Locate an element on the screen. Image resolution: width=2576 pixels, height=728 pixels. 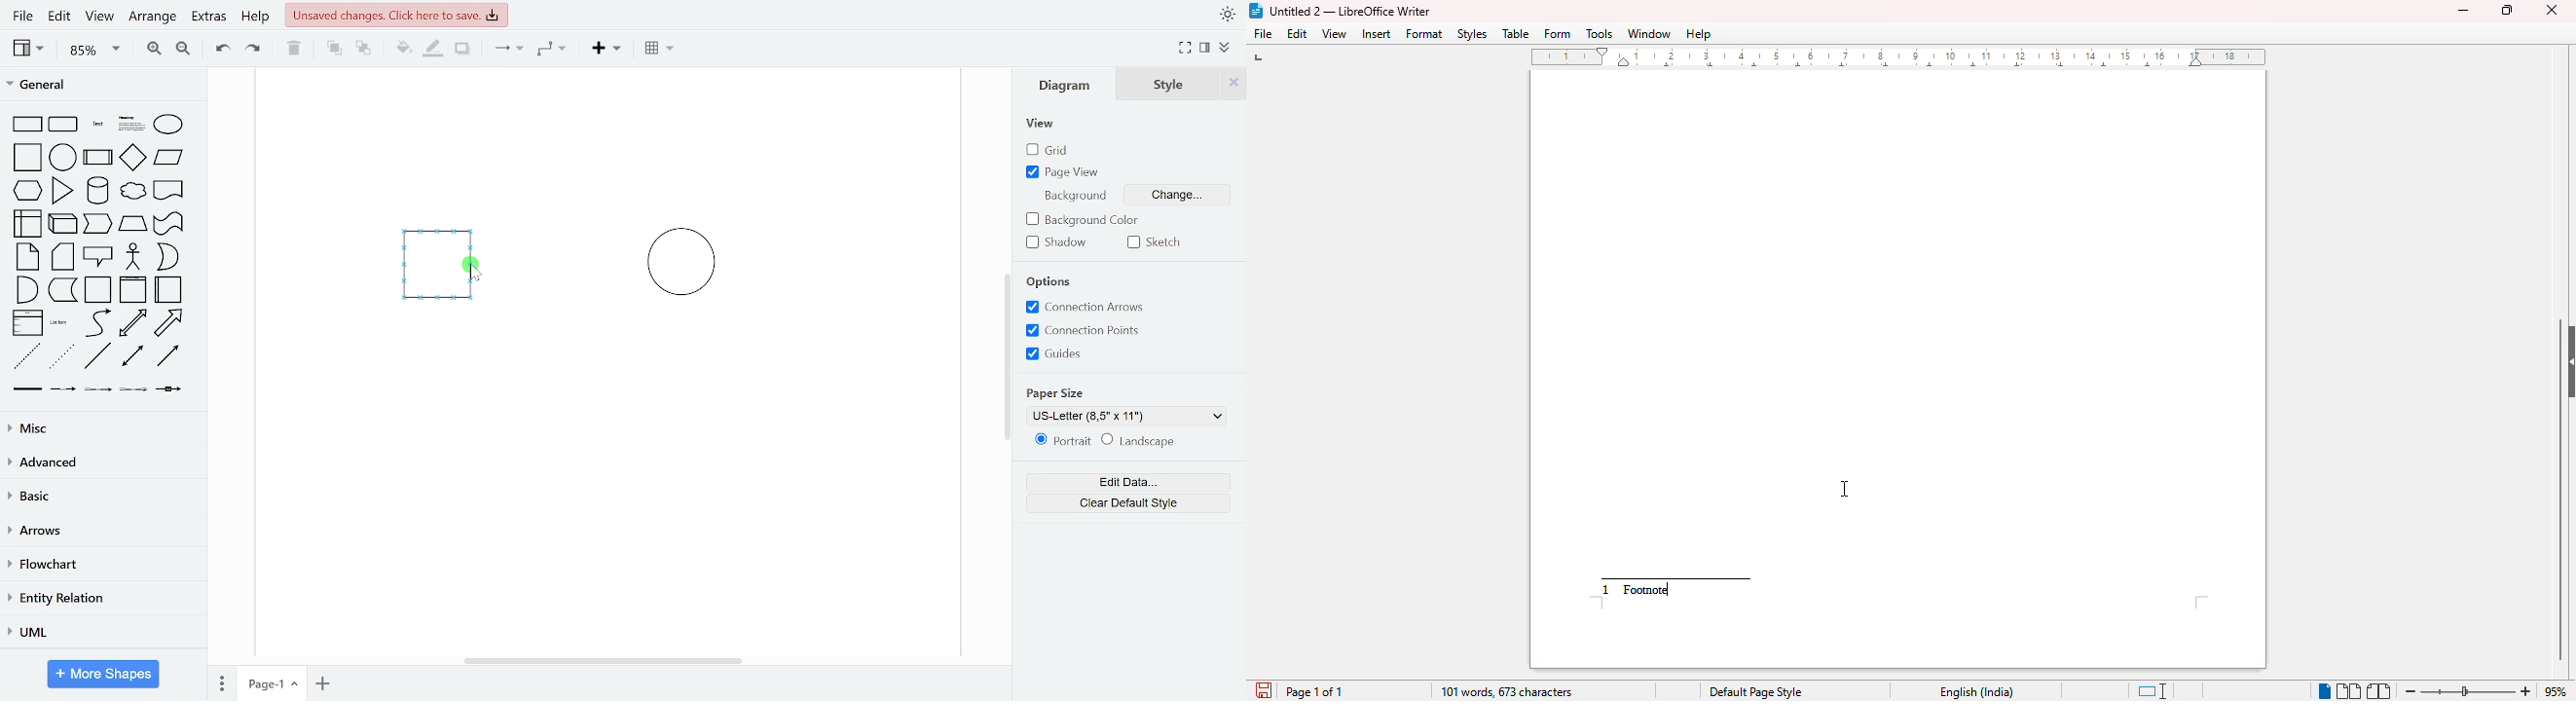
UML is located at coordinates (98, 633).